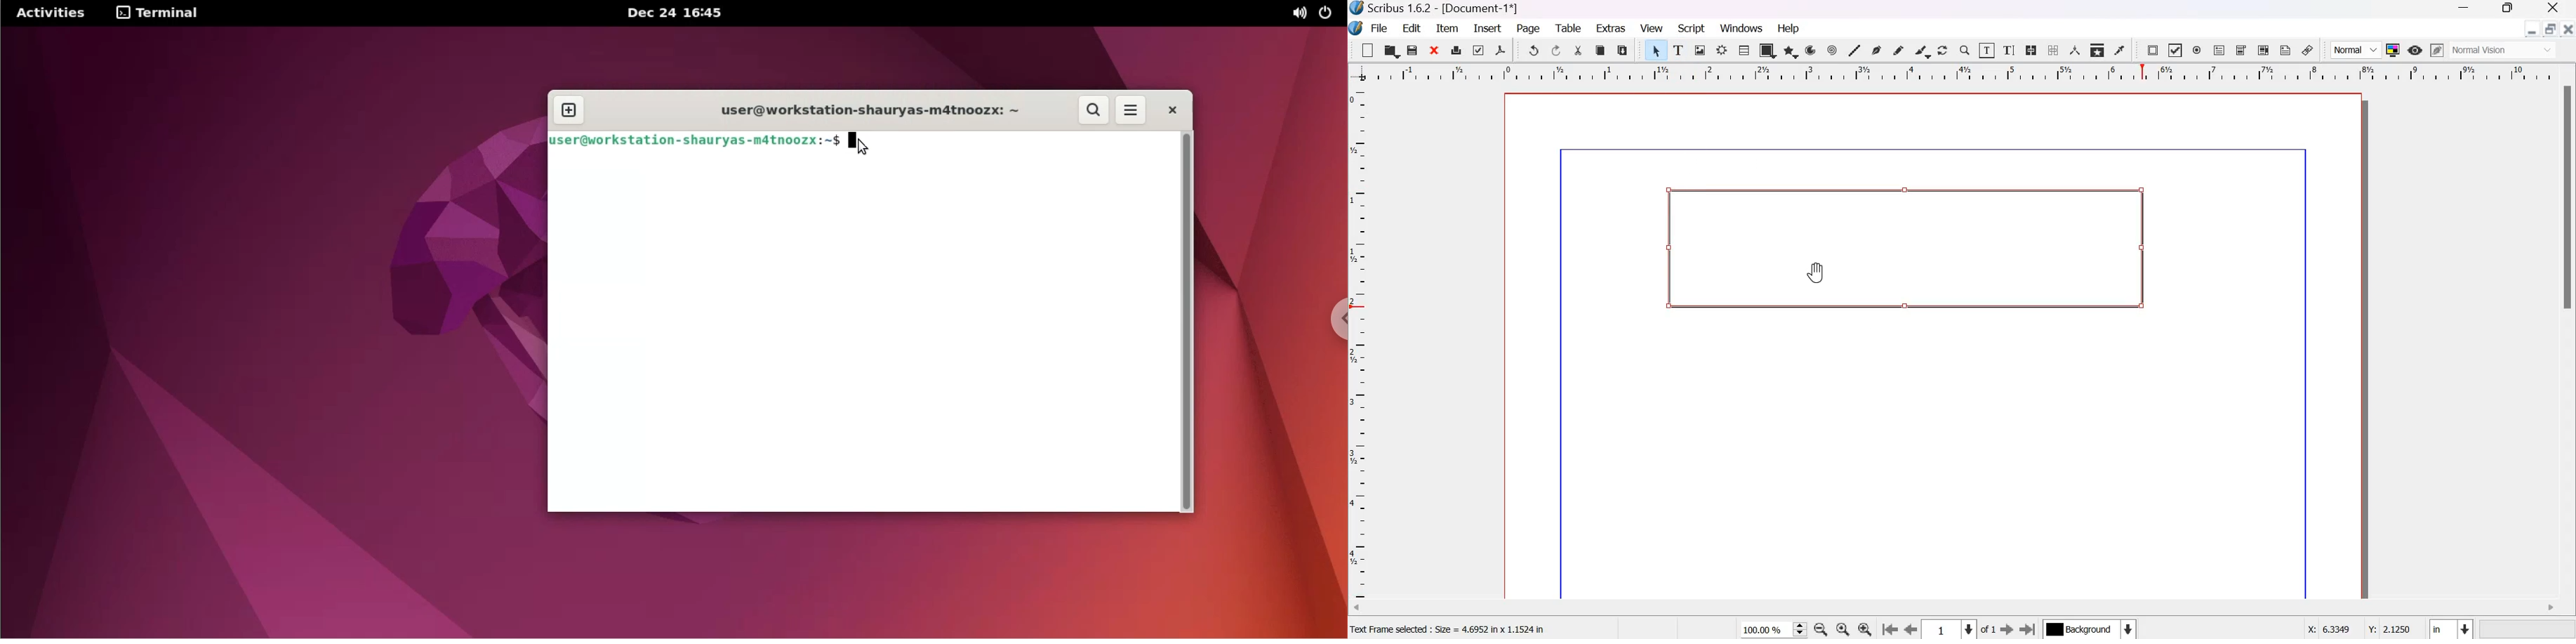 The width and height of the screenshot is (2576, 644). I want to click on Minimize, so click(2464, 9).